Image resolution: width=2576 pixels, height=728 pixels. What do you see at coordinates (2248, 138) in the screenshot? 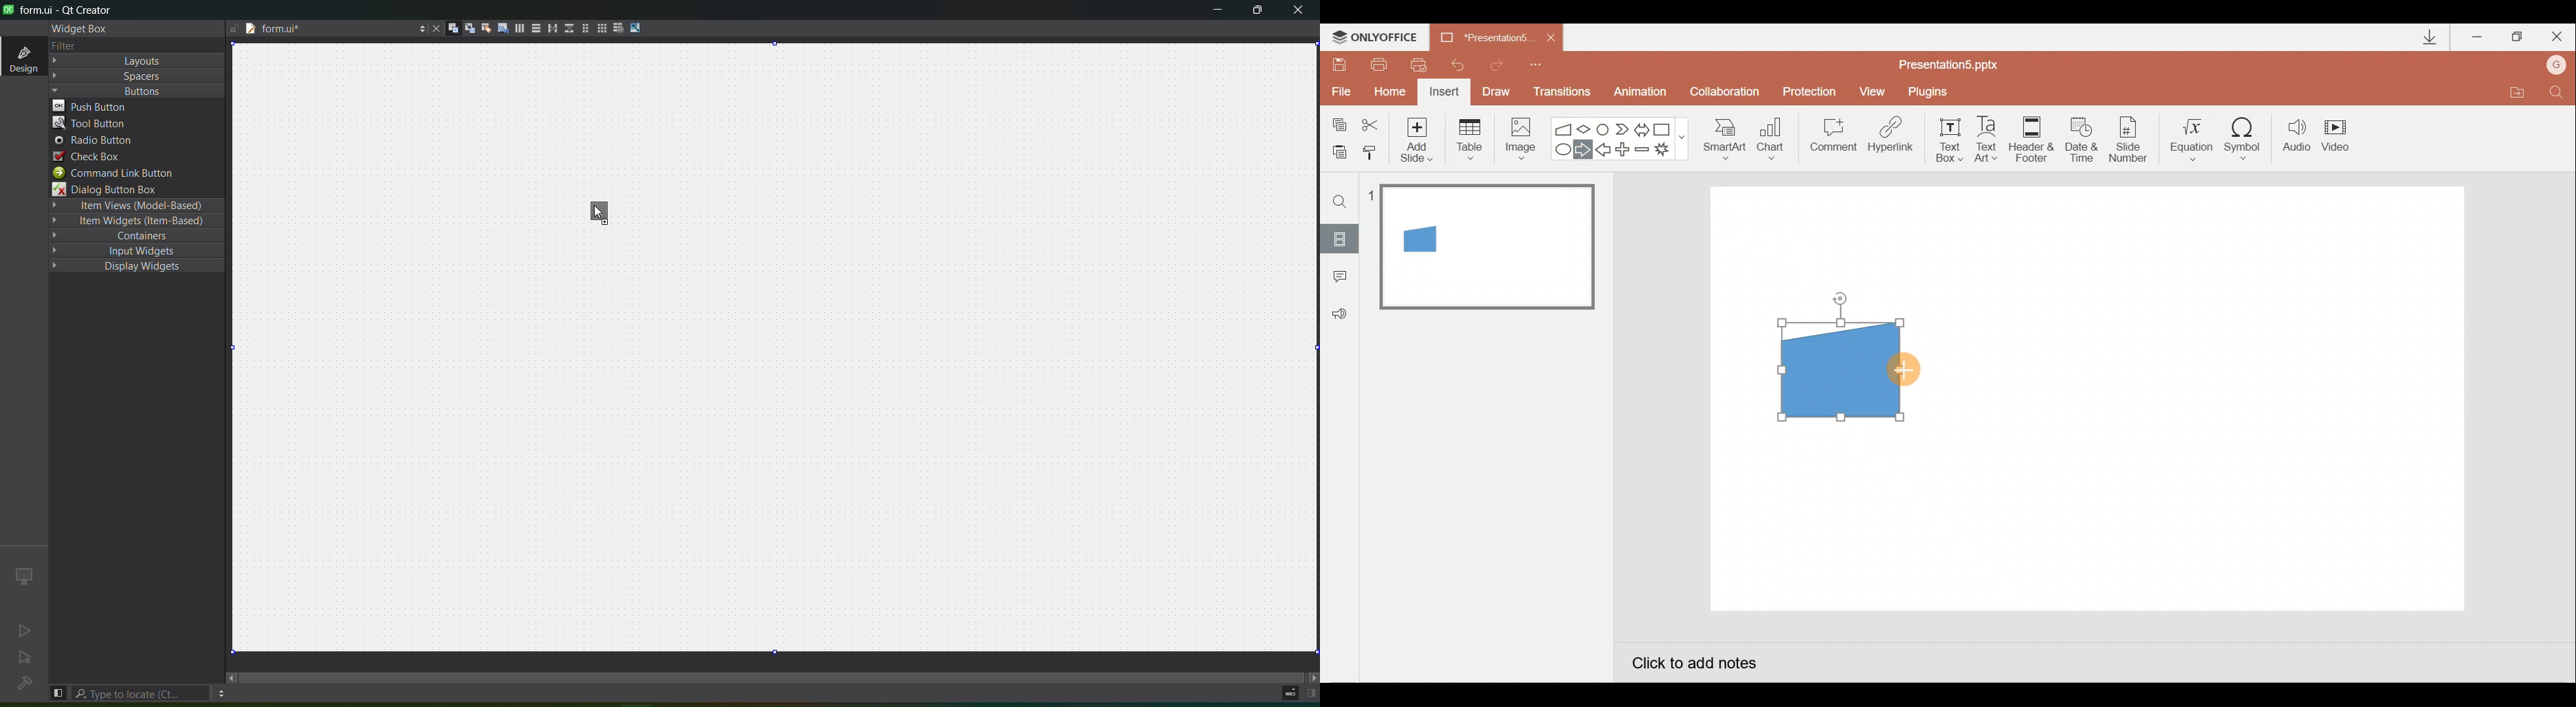
I see `Symbol` at bounding box center [2248, 138].